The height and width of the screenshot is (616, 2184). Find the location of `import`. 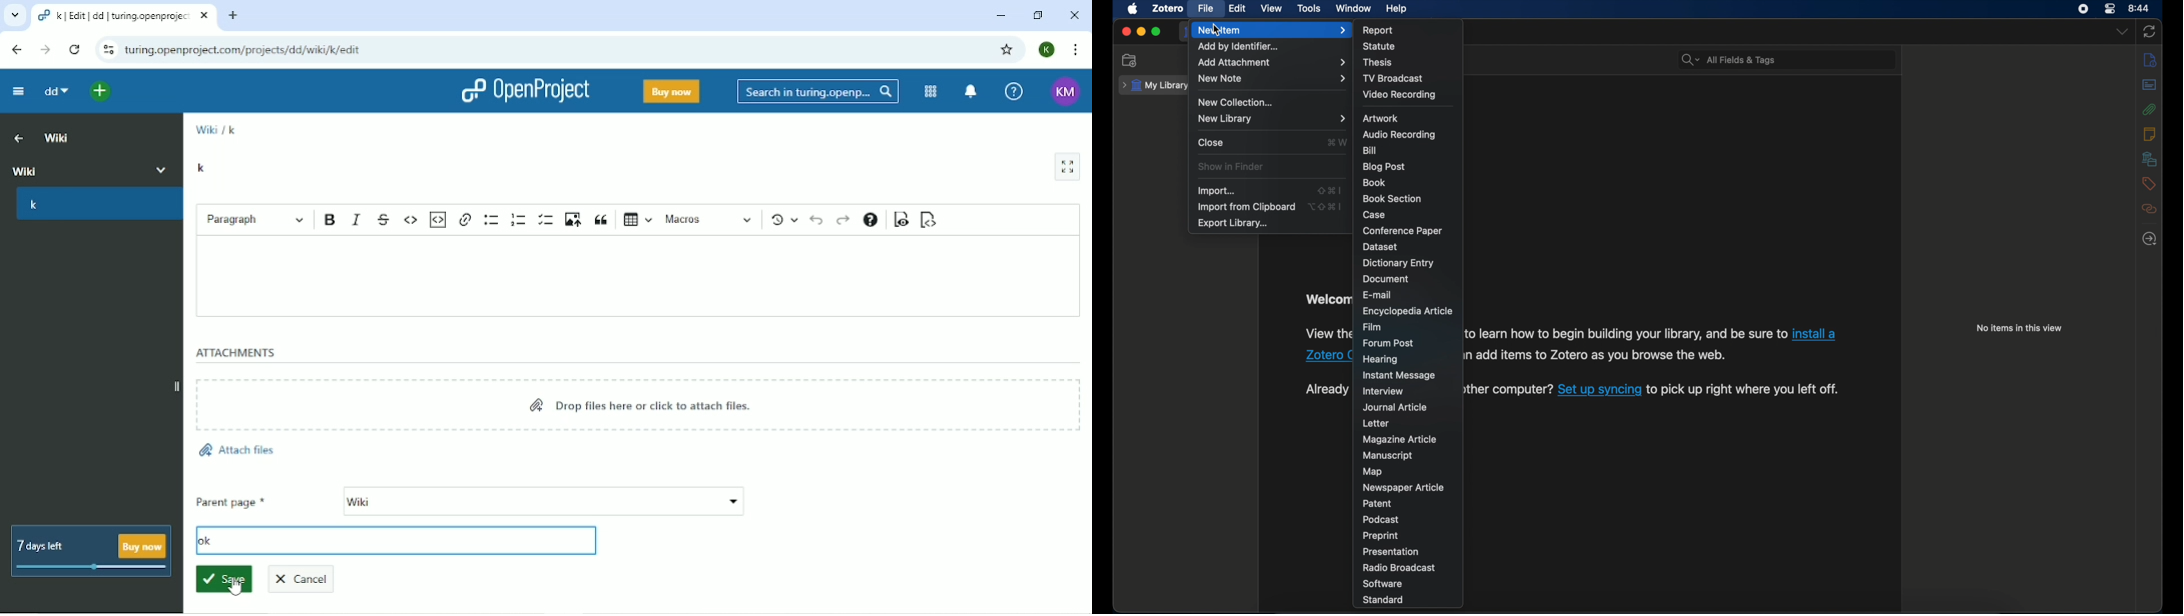

import is located at coordinates (1216, 191).